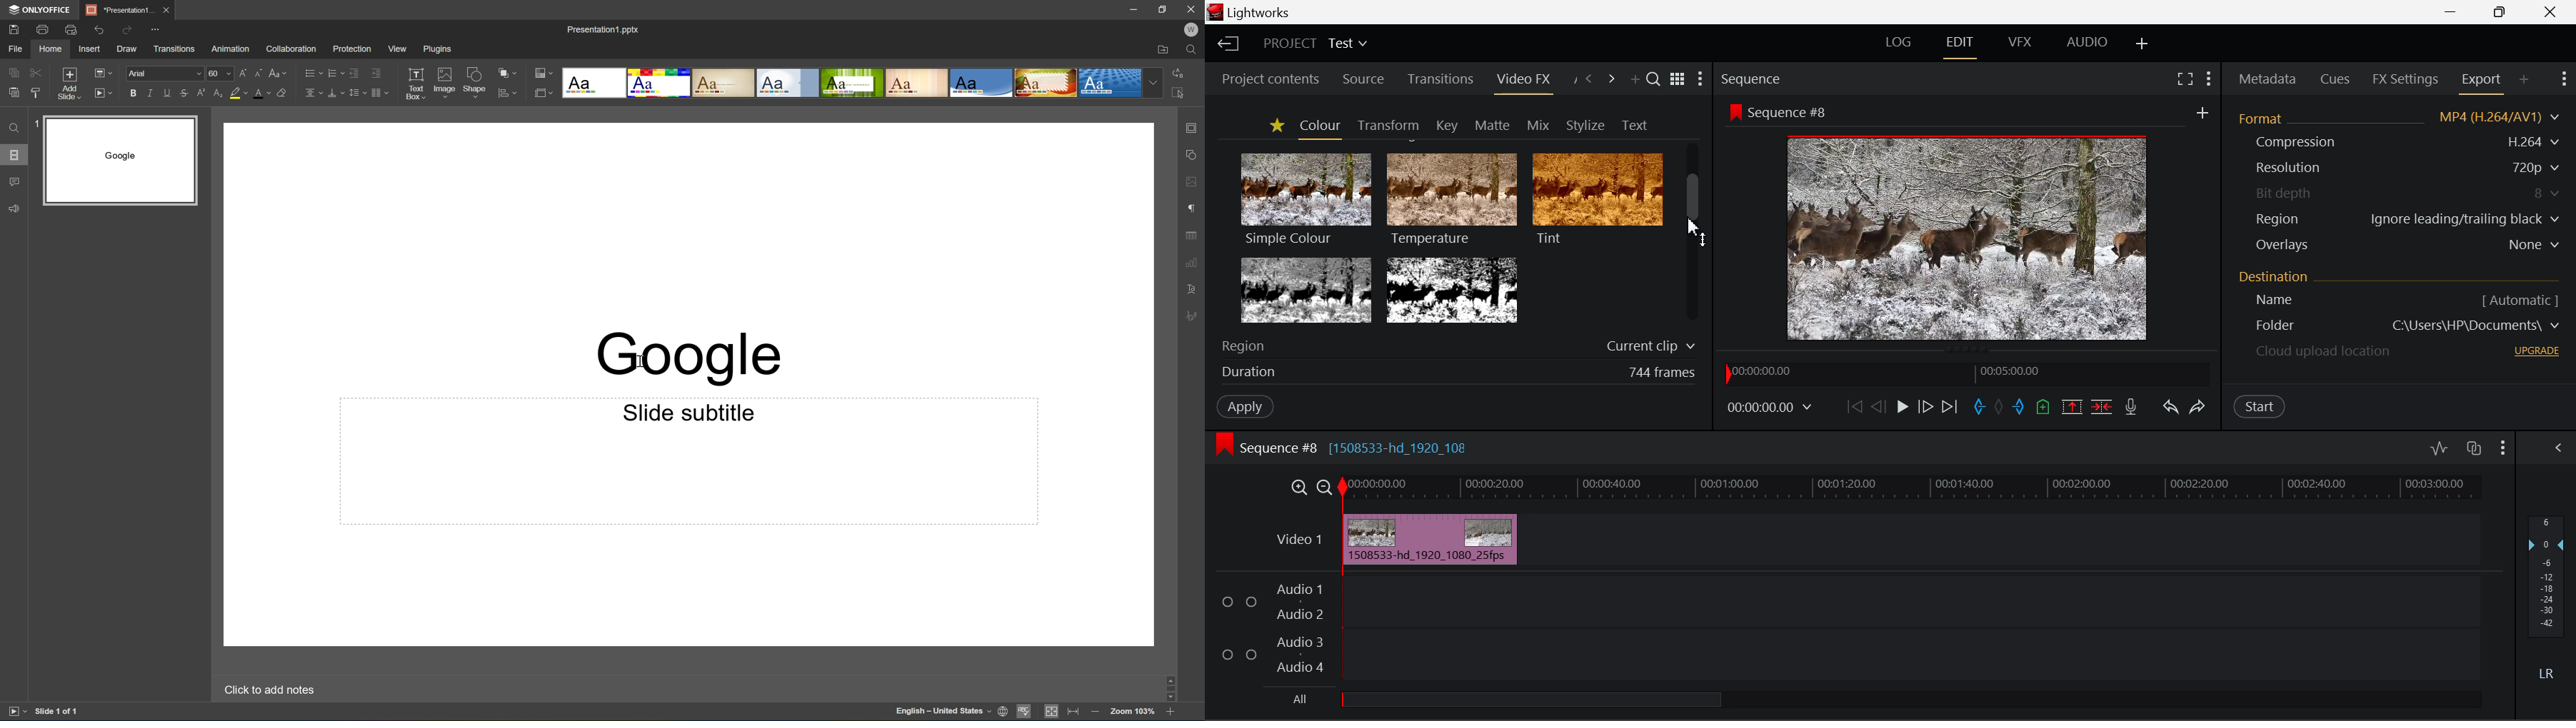 Image resolution: width=2576 pixels, height=728 pixels. I want to click on Timeline Zoom In, so click(1300, 486).